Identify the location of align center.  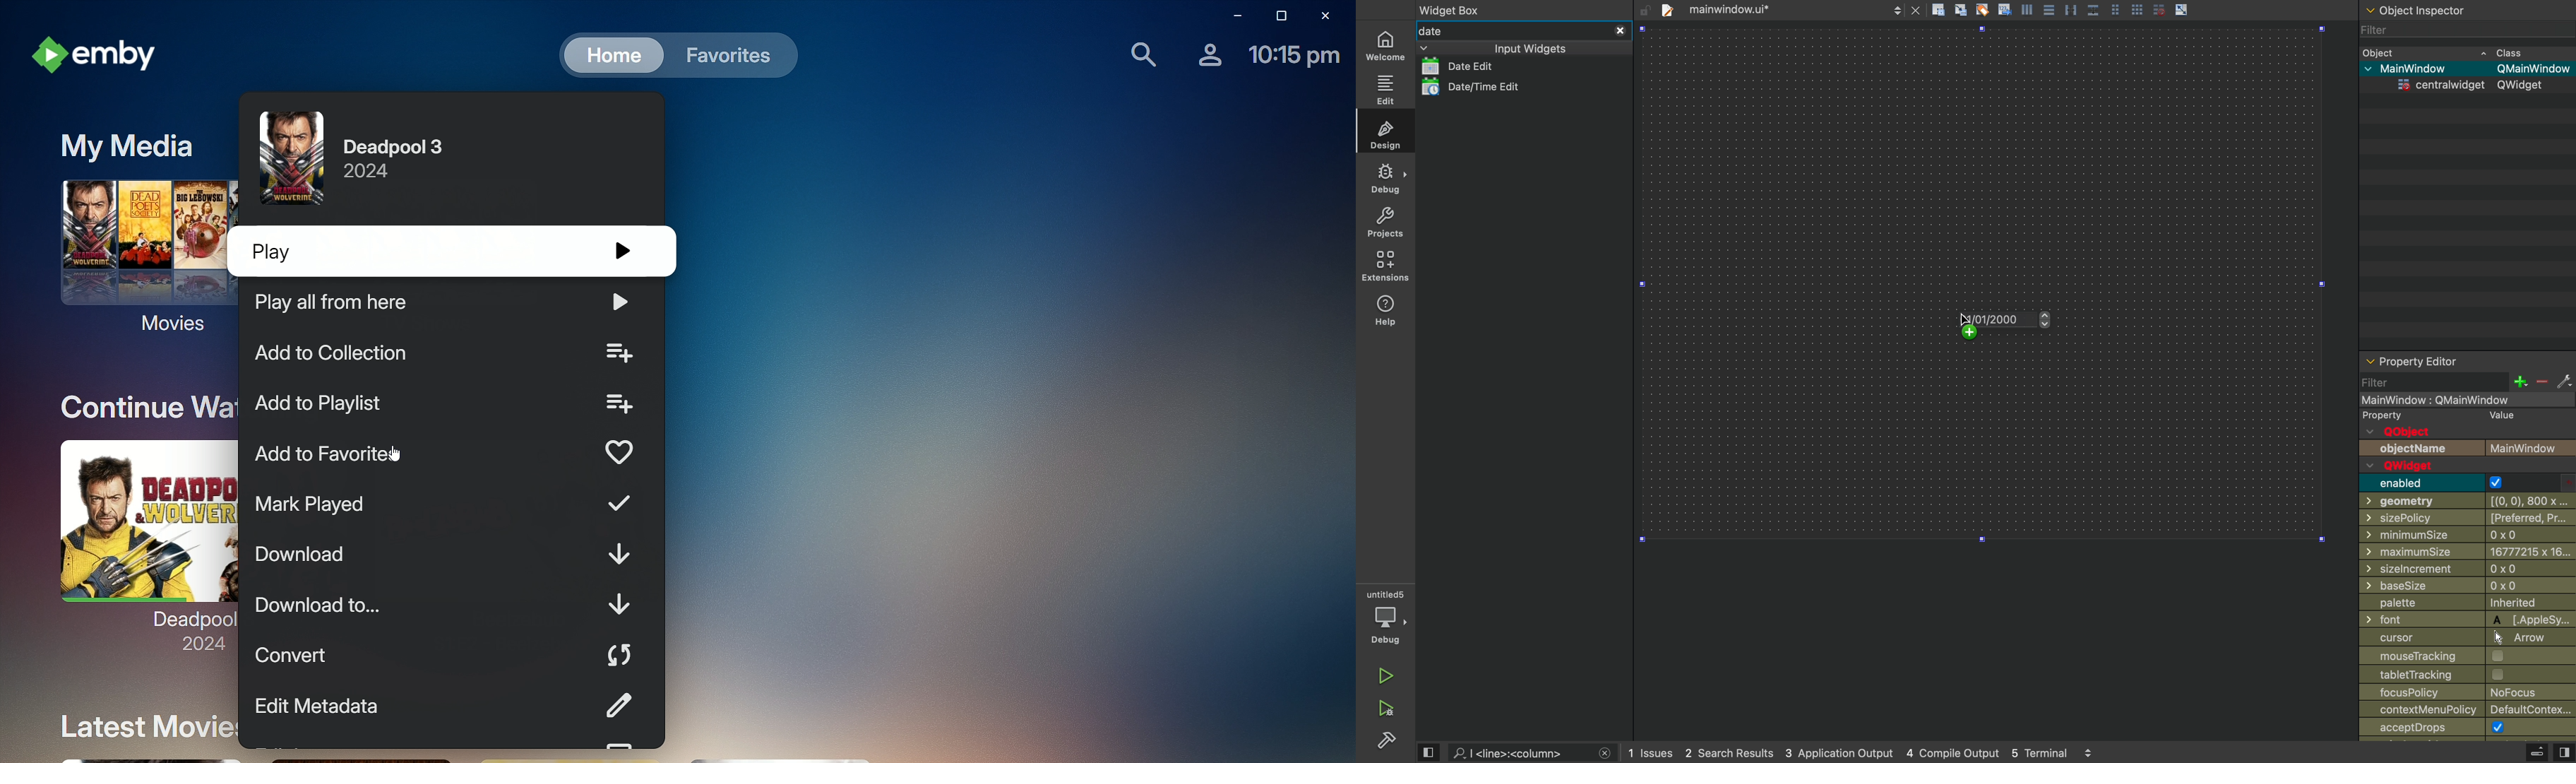
(2049, 9).